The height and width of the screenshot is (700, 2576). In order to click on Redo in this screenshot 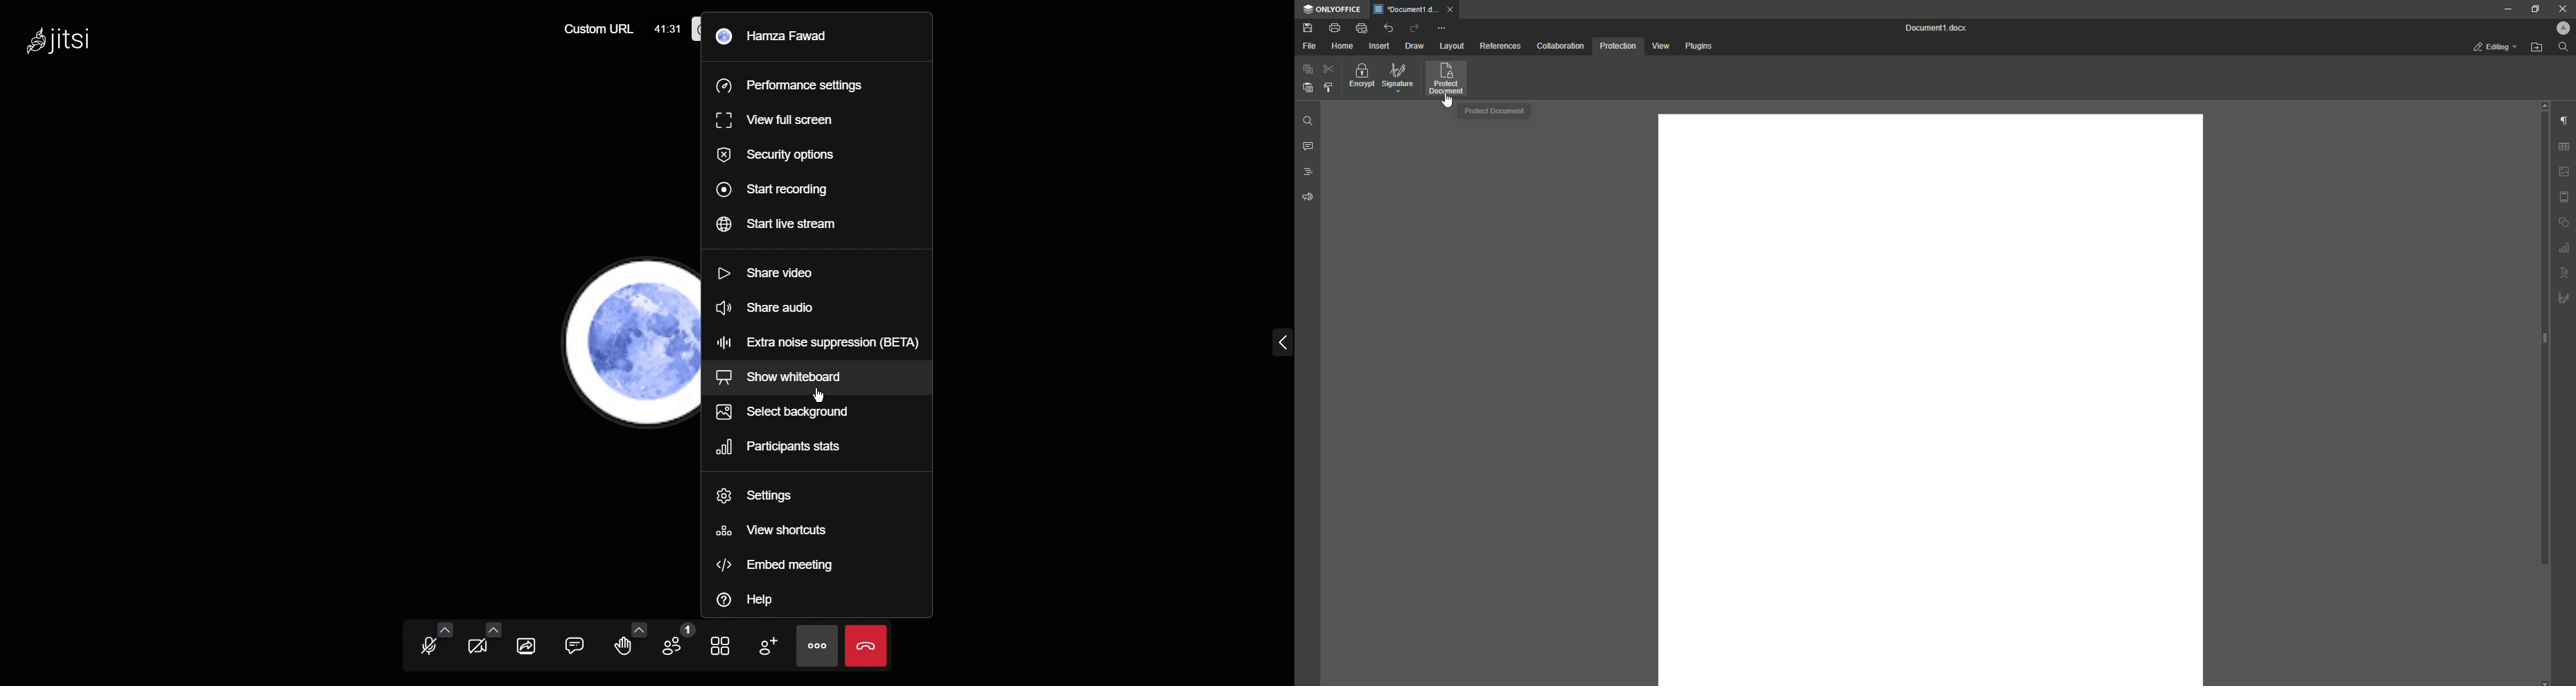, I will do `click(1414, 27)`.